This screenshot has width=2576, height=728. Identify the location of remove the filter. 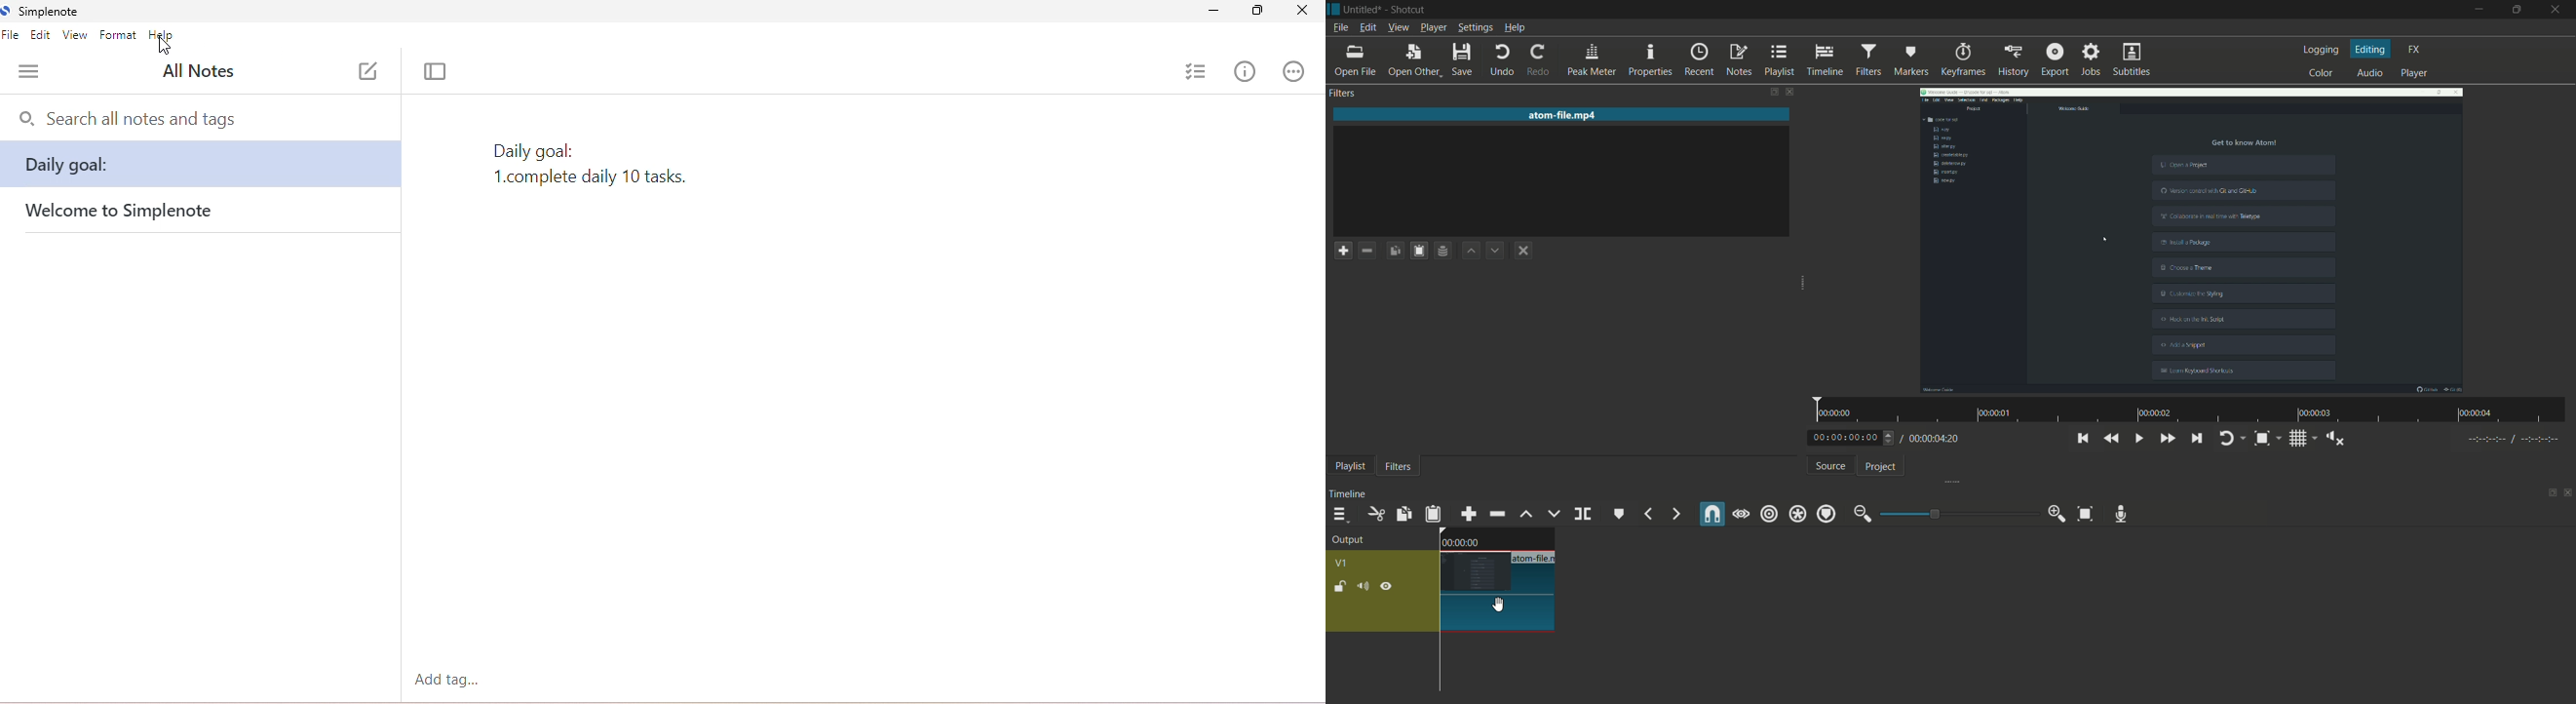
(1367, 252).